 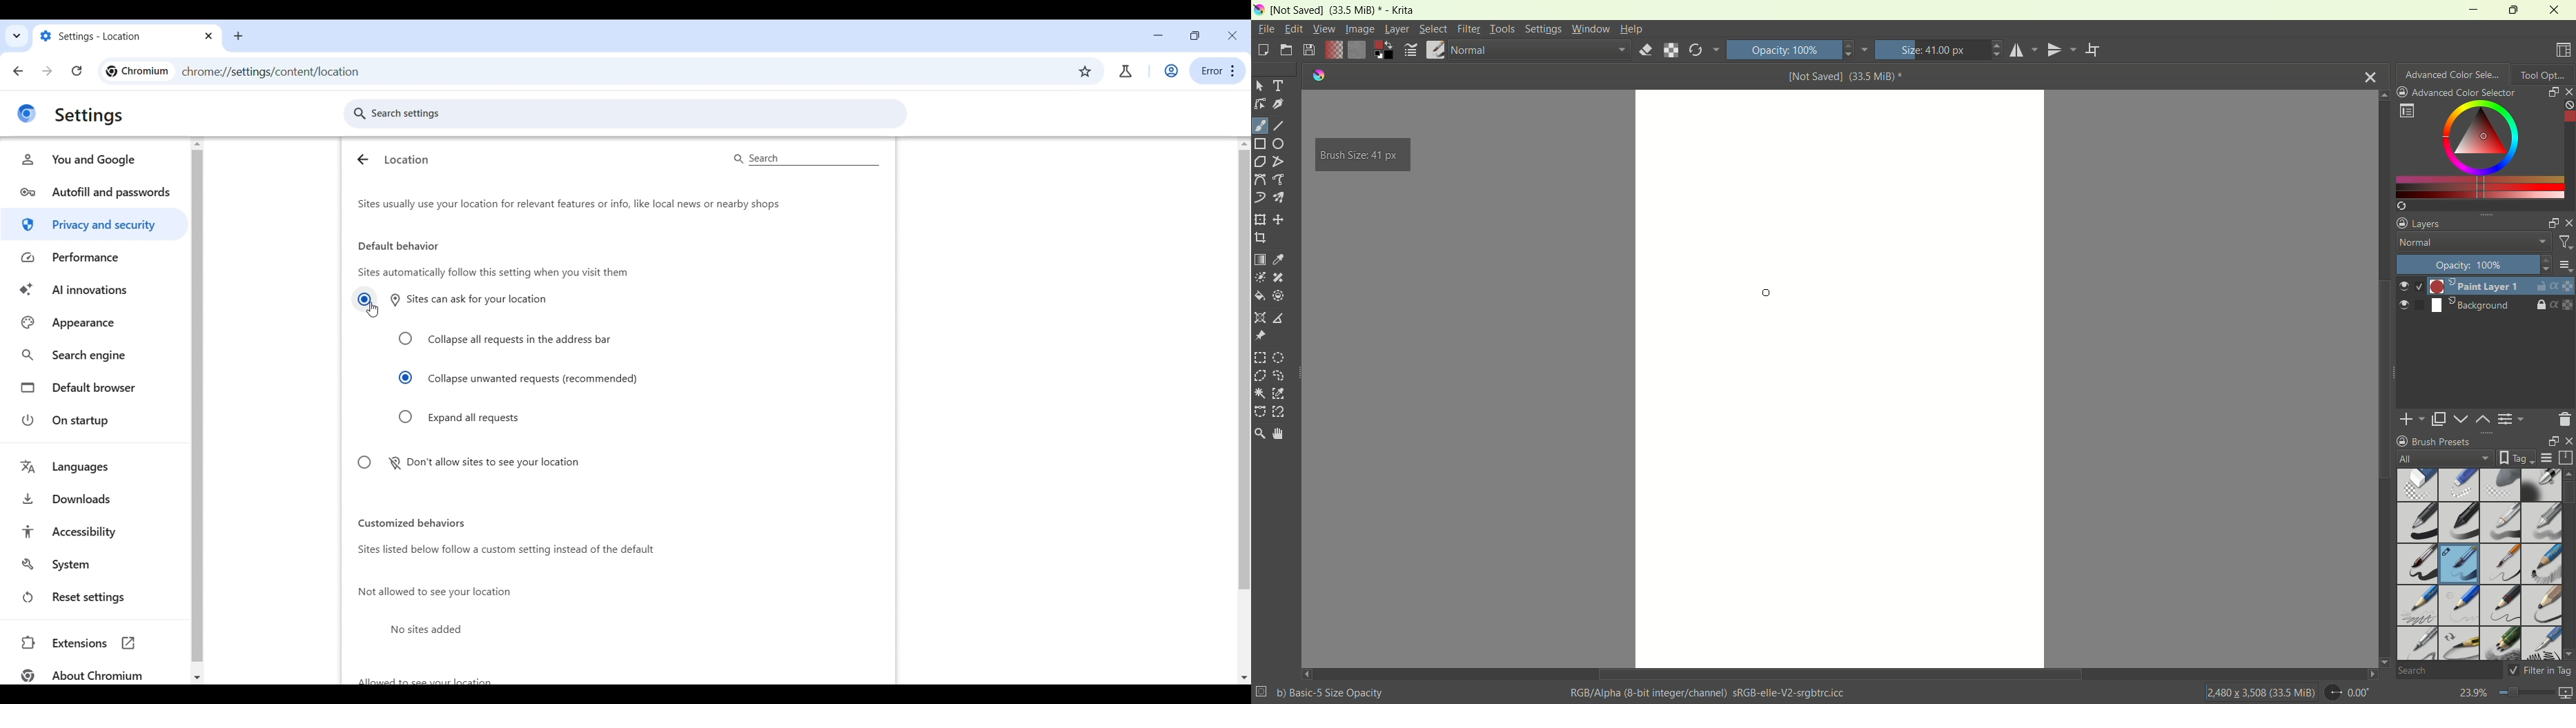 I want to click on brush, so click(x=1436, y=51).